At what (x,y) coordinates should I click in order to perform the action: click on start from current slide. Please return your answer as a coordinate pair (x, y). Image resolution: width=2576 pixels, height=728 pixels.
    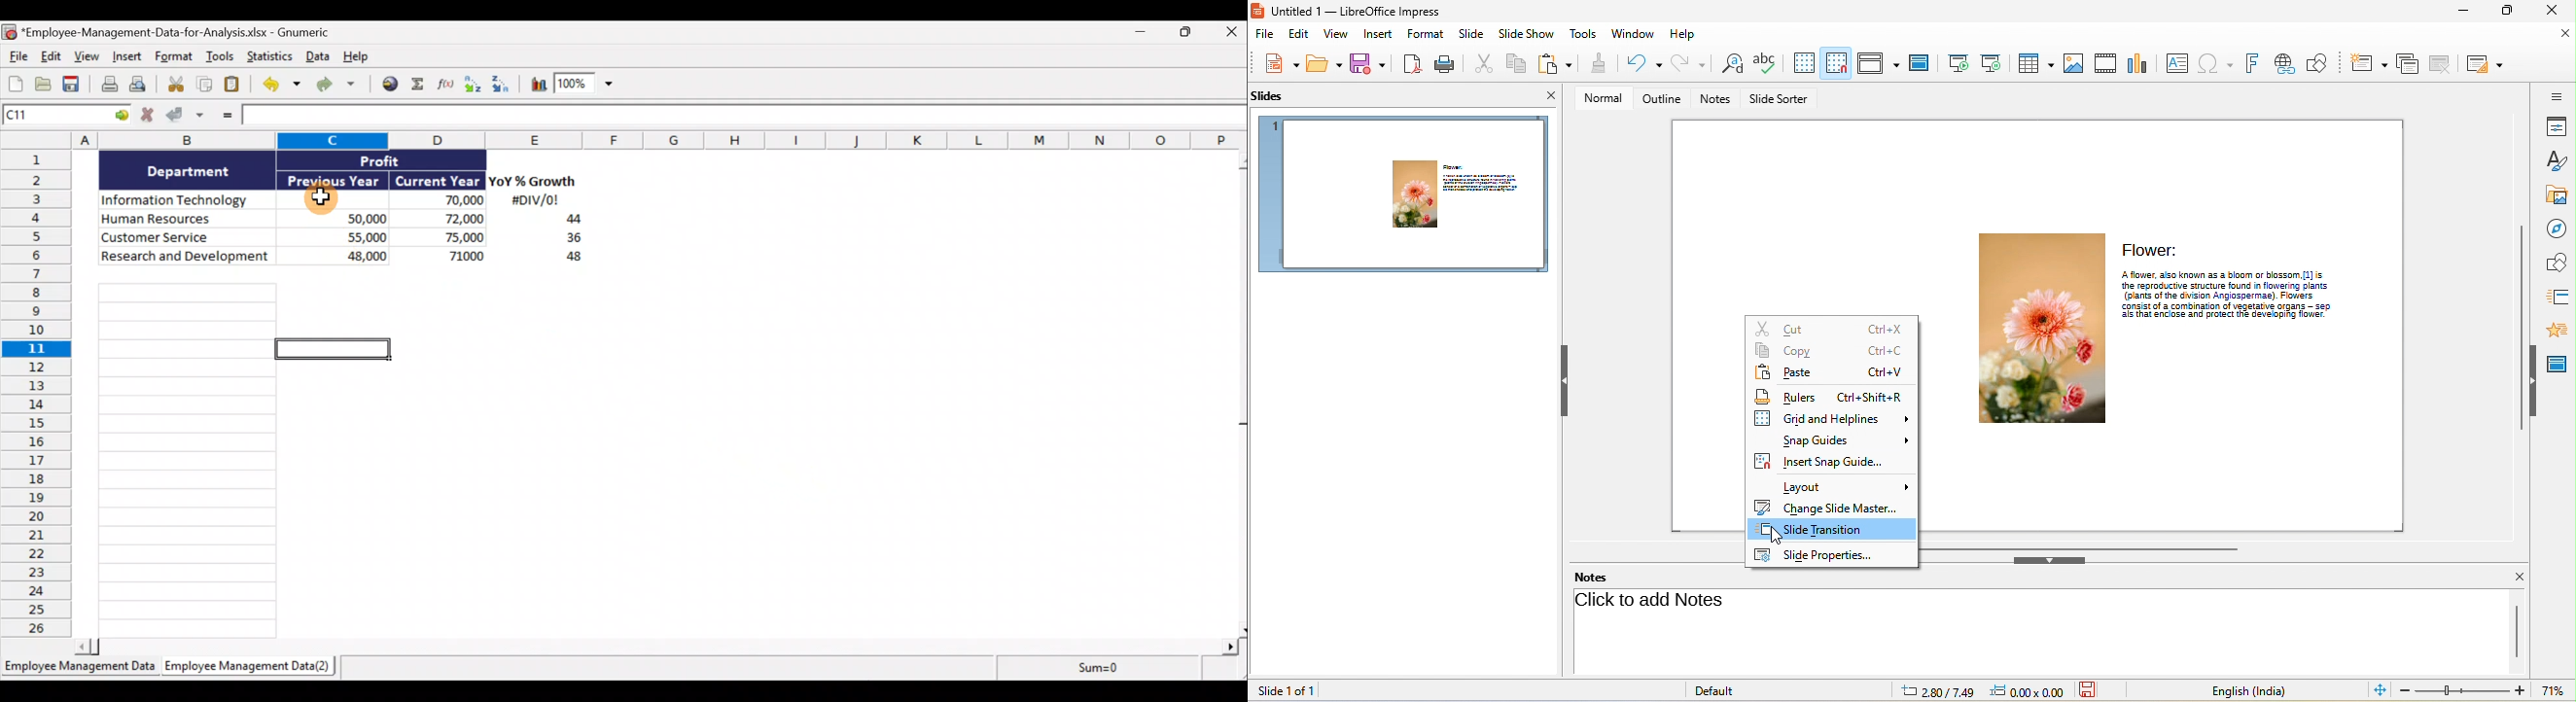
    Looking at the image, I should click on (1994, 63).